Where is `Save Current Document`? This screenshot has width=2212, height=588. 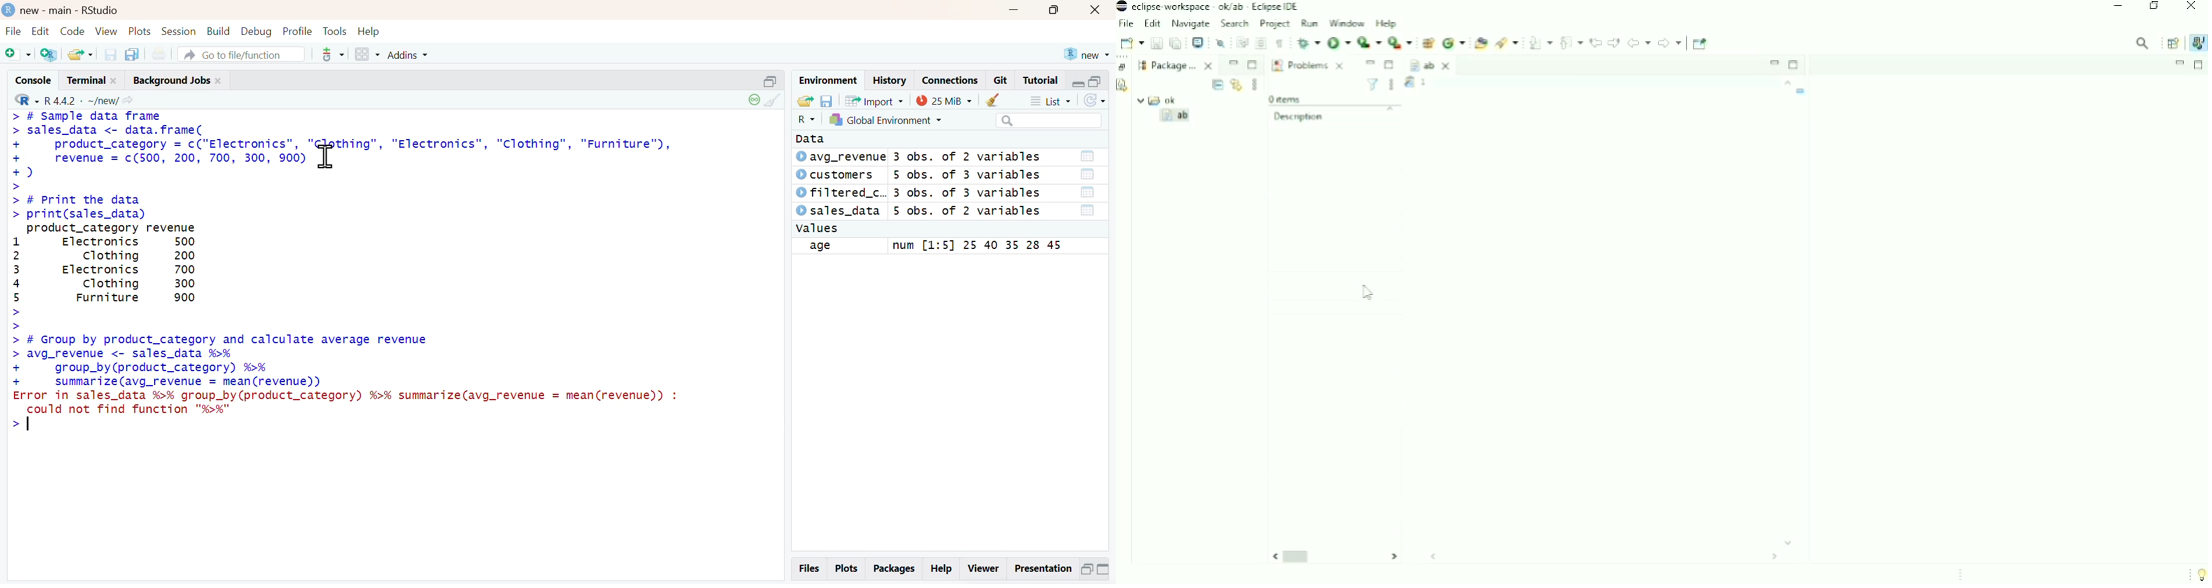
Save Current Document is located at coordinates (111, 55).